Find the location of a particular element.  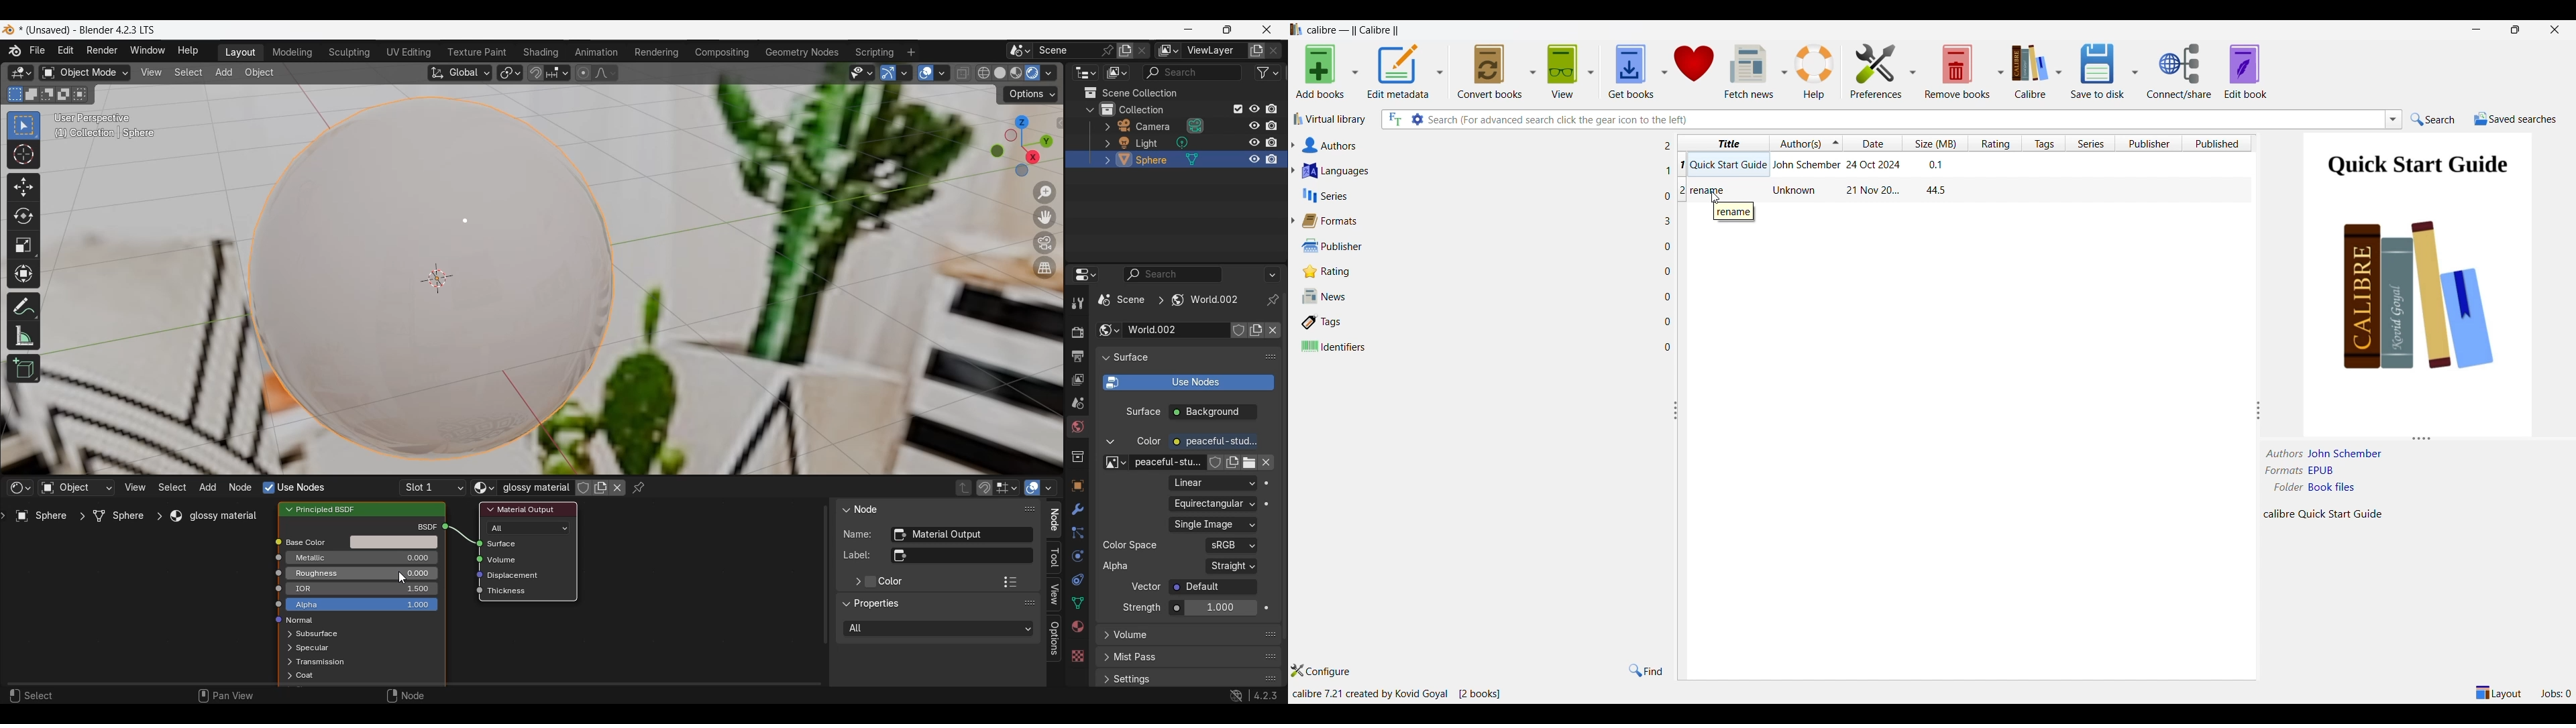

Render properties is located at coordinates (1077, 332).